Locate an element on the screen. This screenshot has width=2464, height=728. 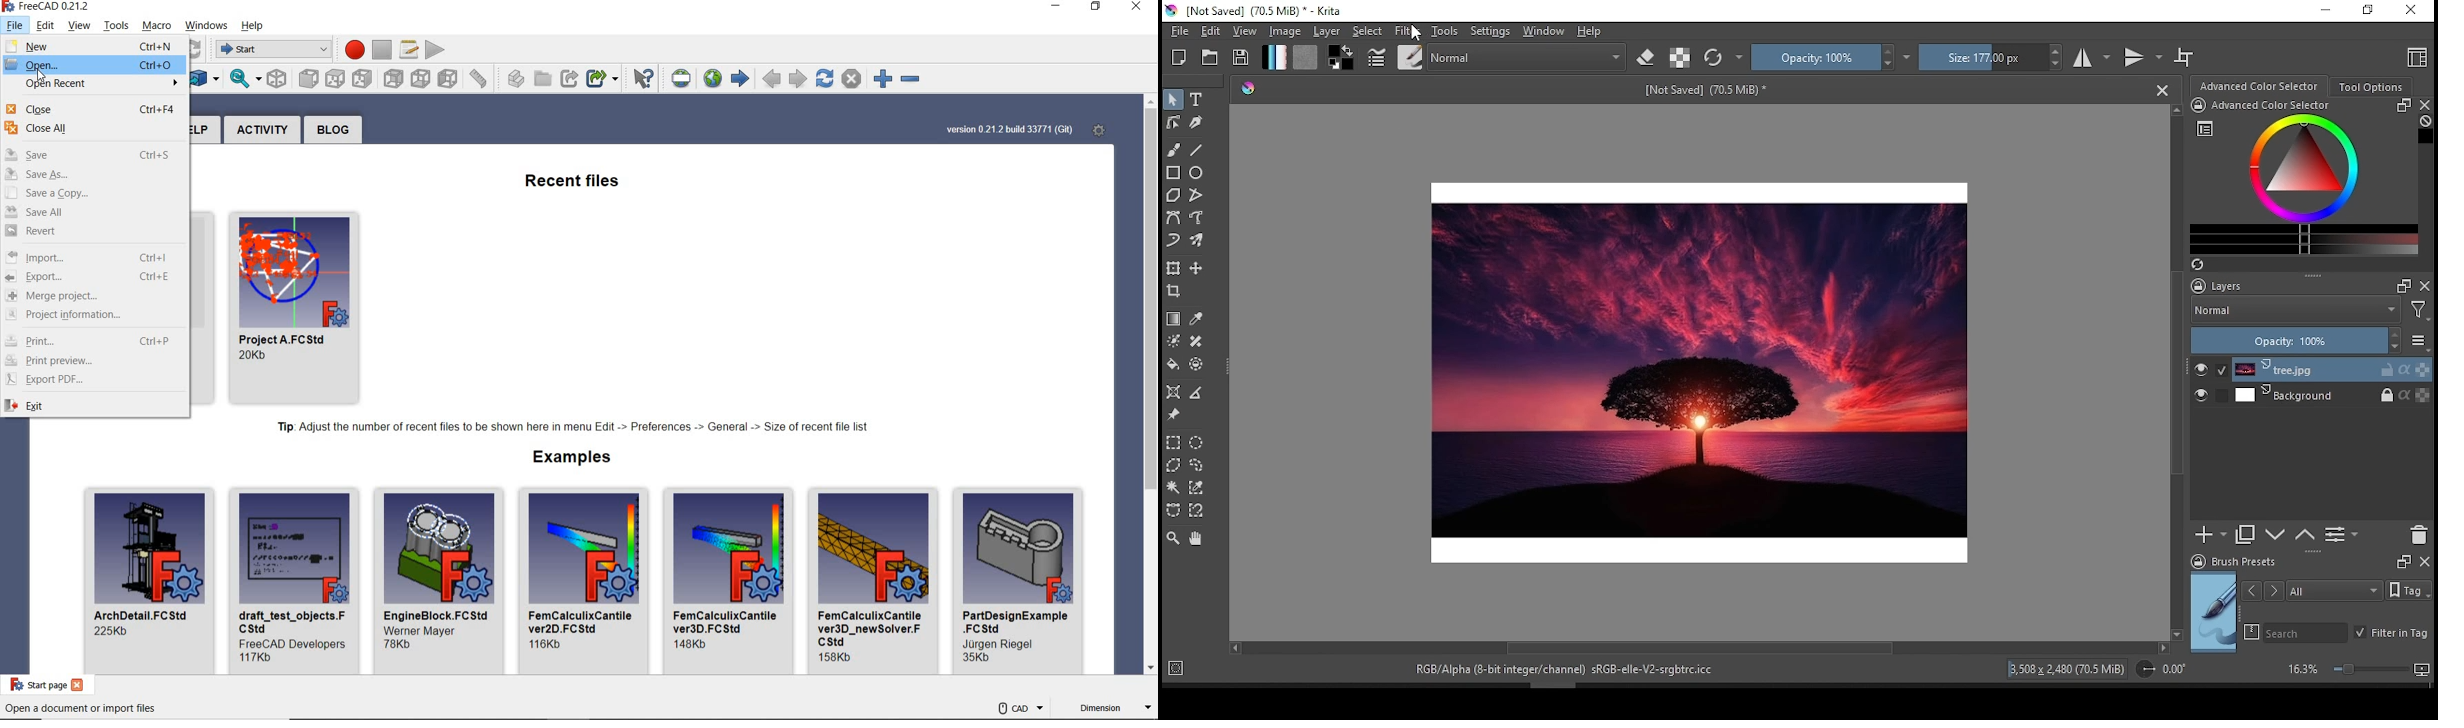
view/change layer properties is located at coordinates (2346, 535).